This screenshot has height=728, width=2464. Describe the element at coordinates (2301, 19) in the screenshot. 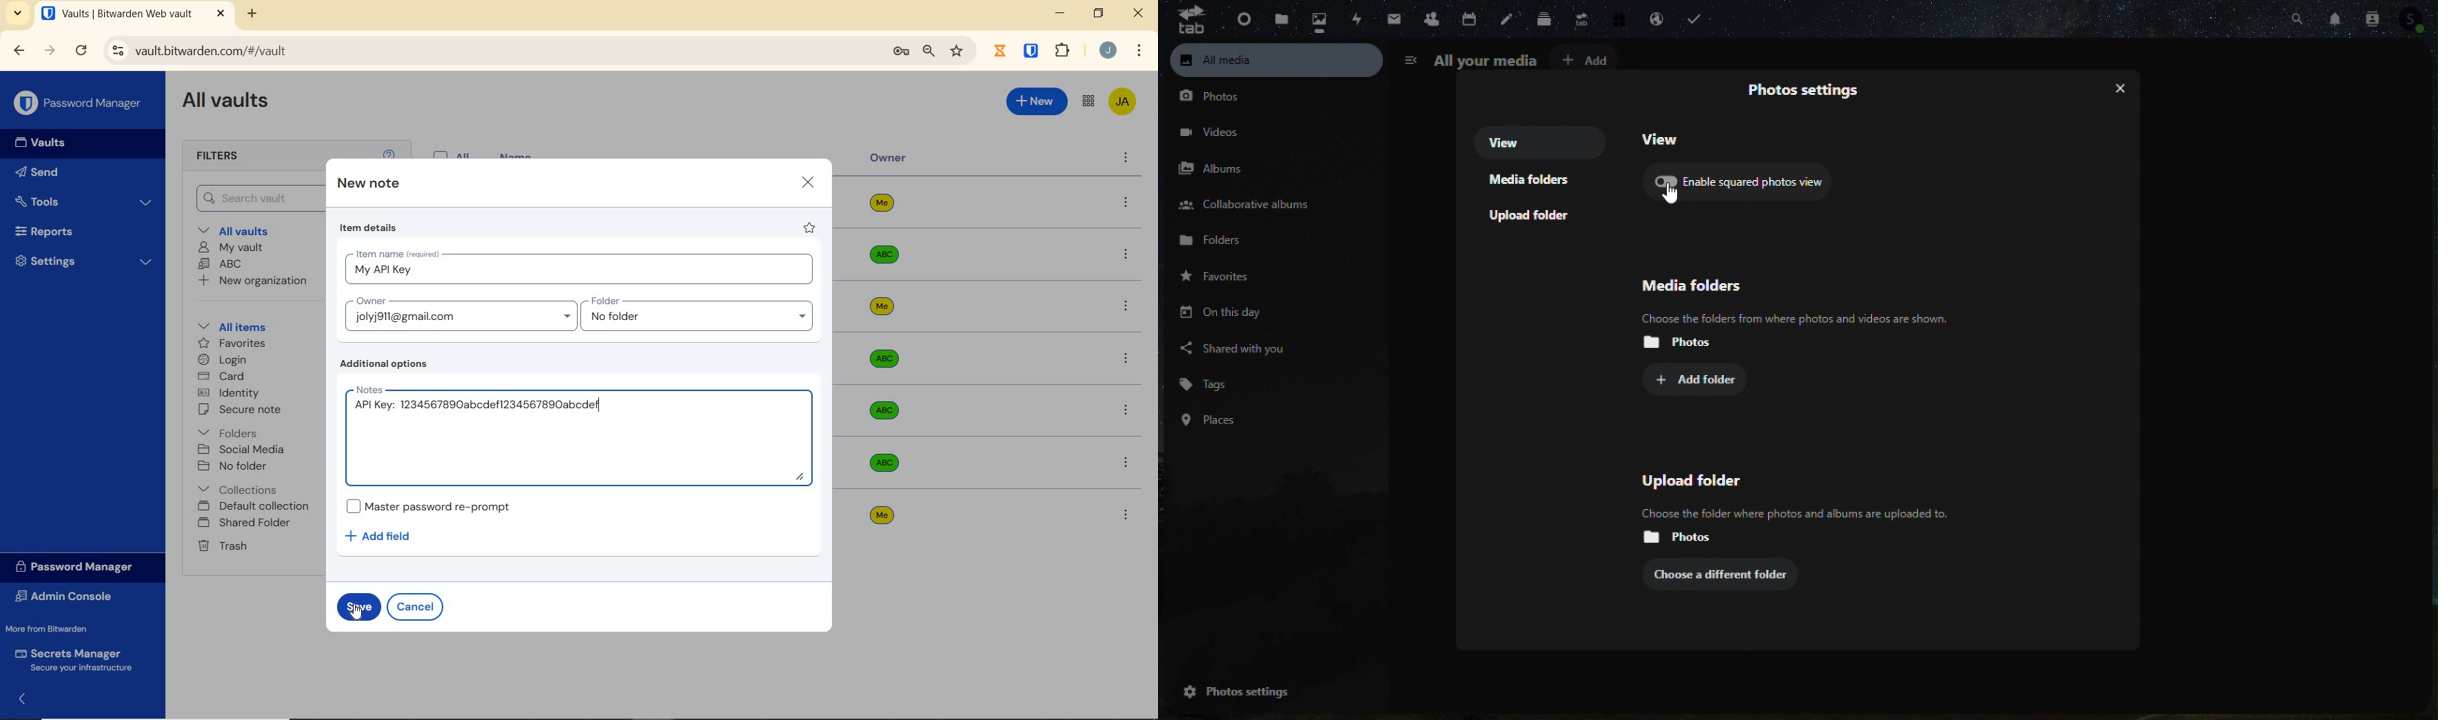

I see `search bar` at that location.